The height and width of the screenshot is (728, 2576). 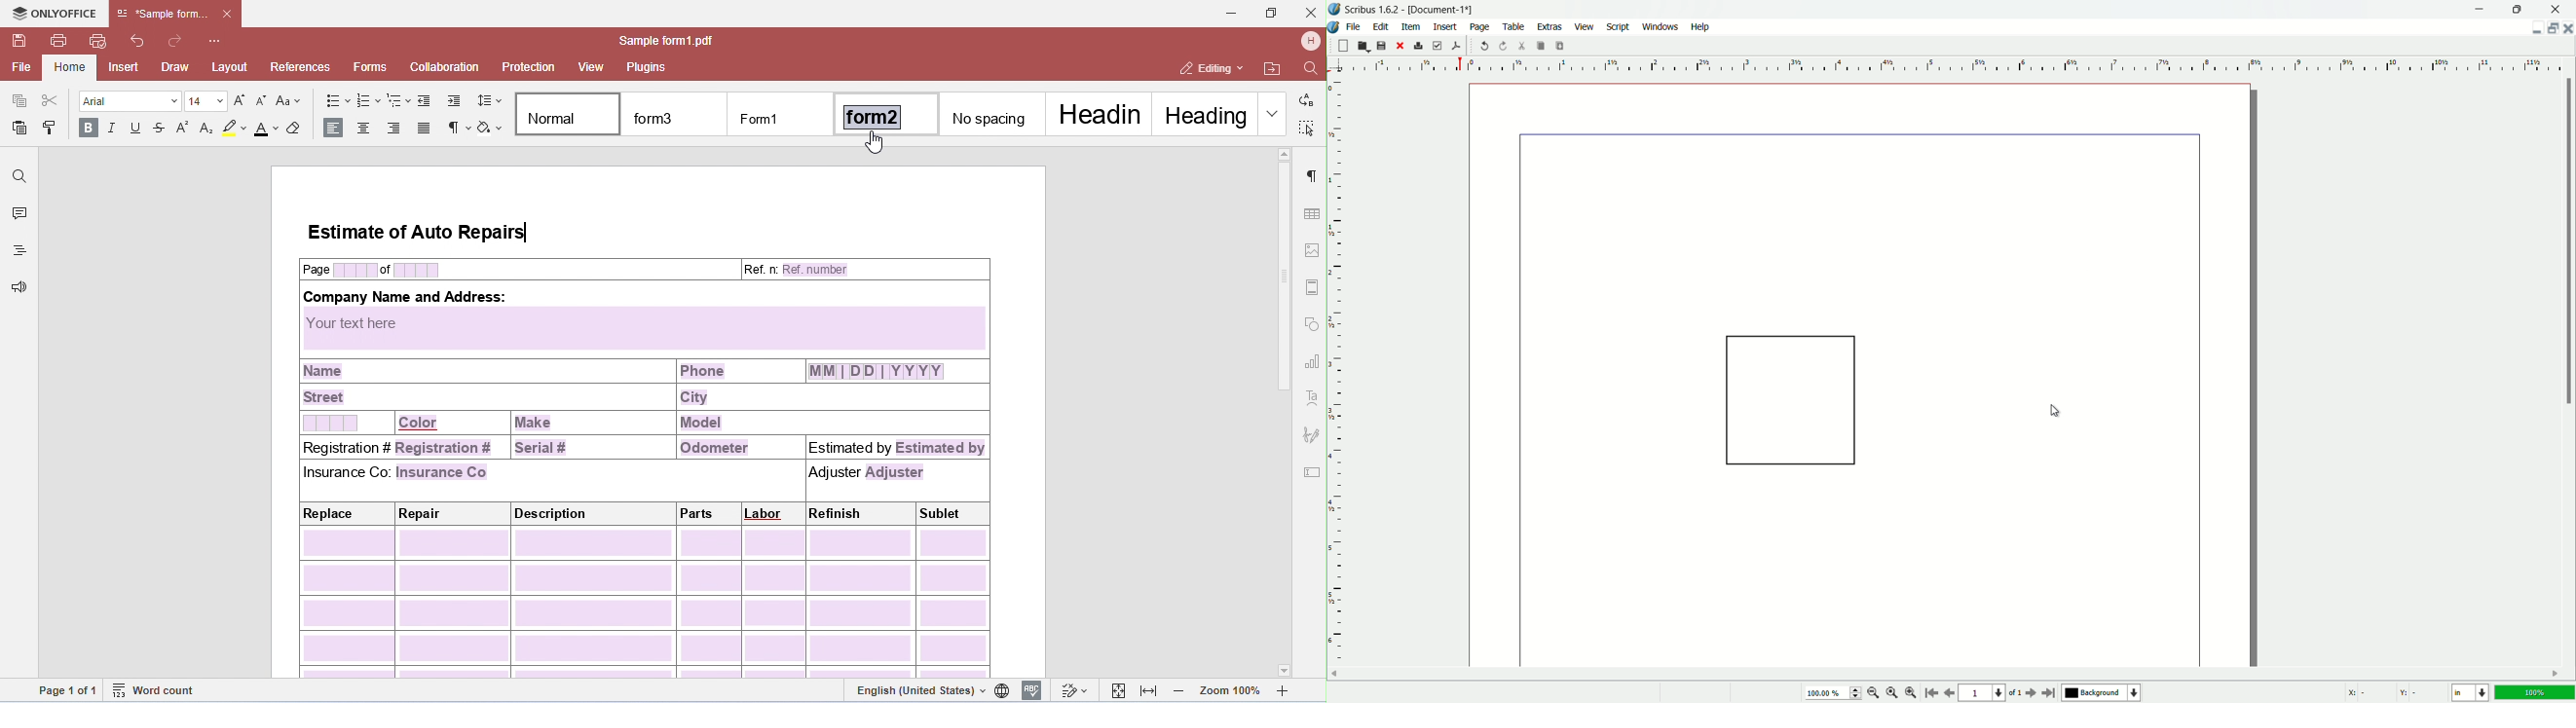 I want to click on zoom to 100%, so click(x=1892, y=693).